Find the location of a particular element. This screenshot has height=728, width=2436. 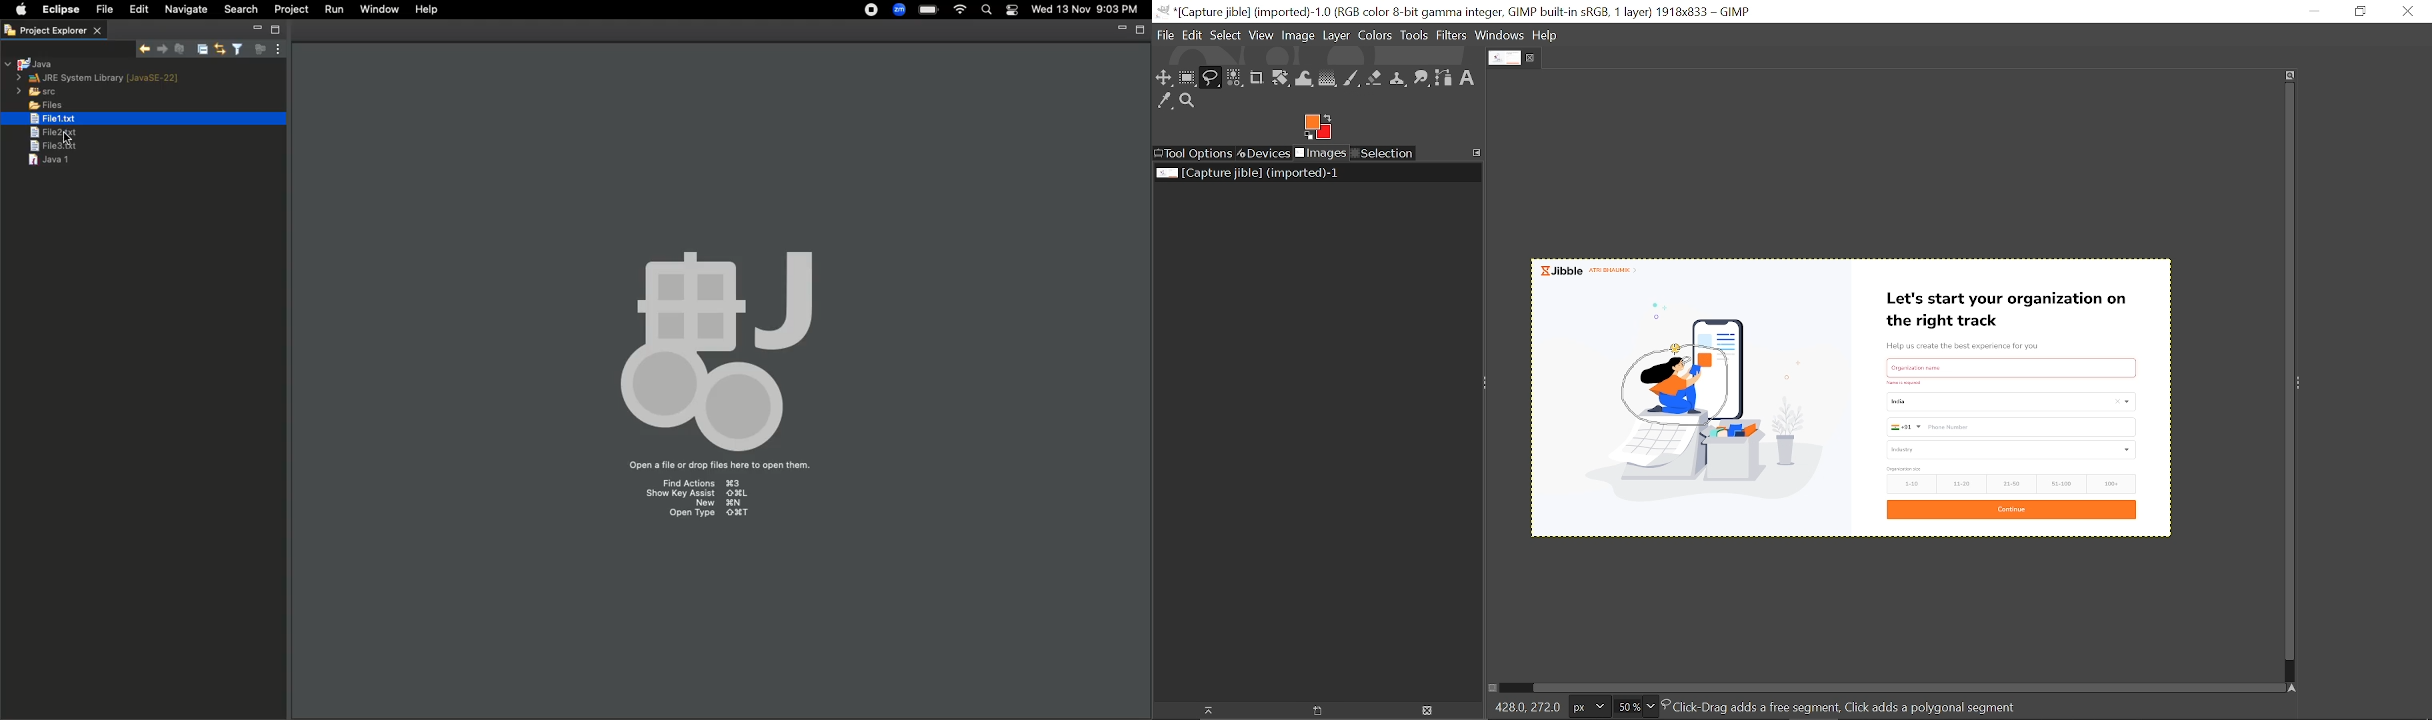

selected part of the image is located at coordinates (1679, 387).